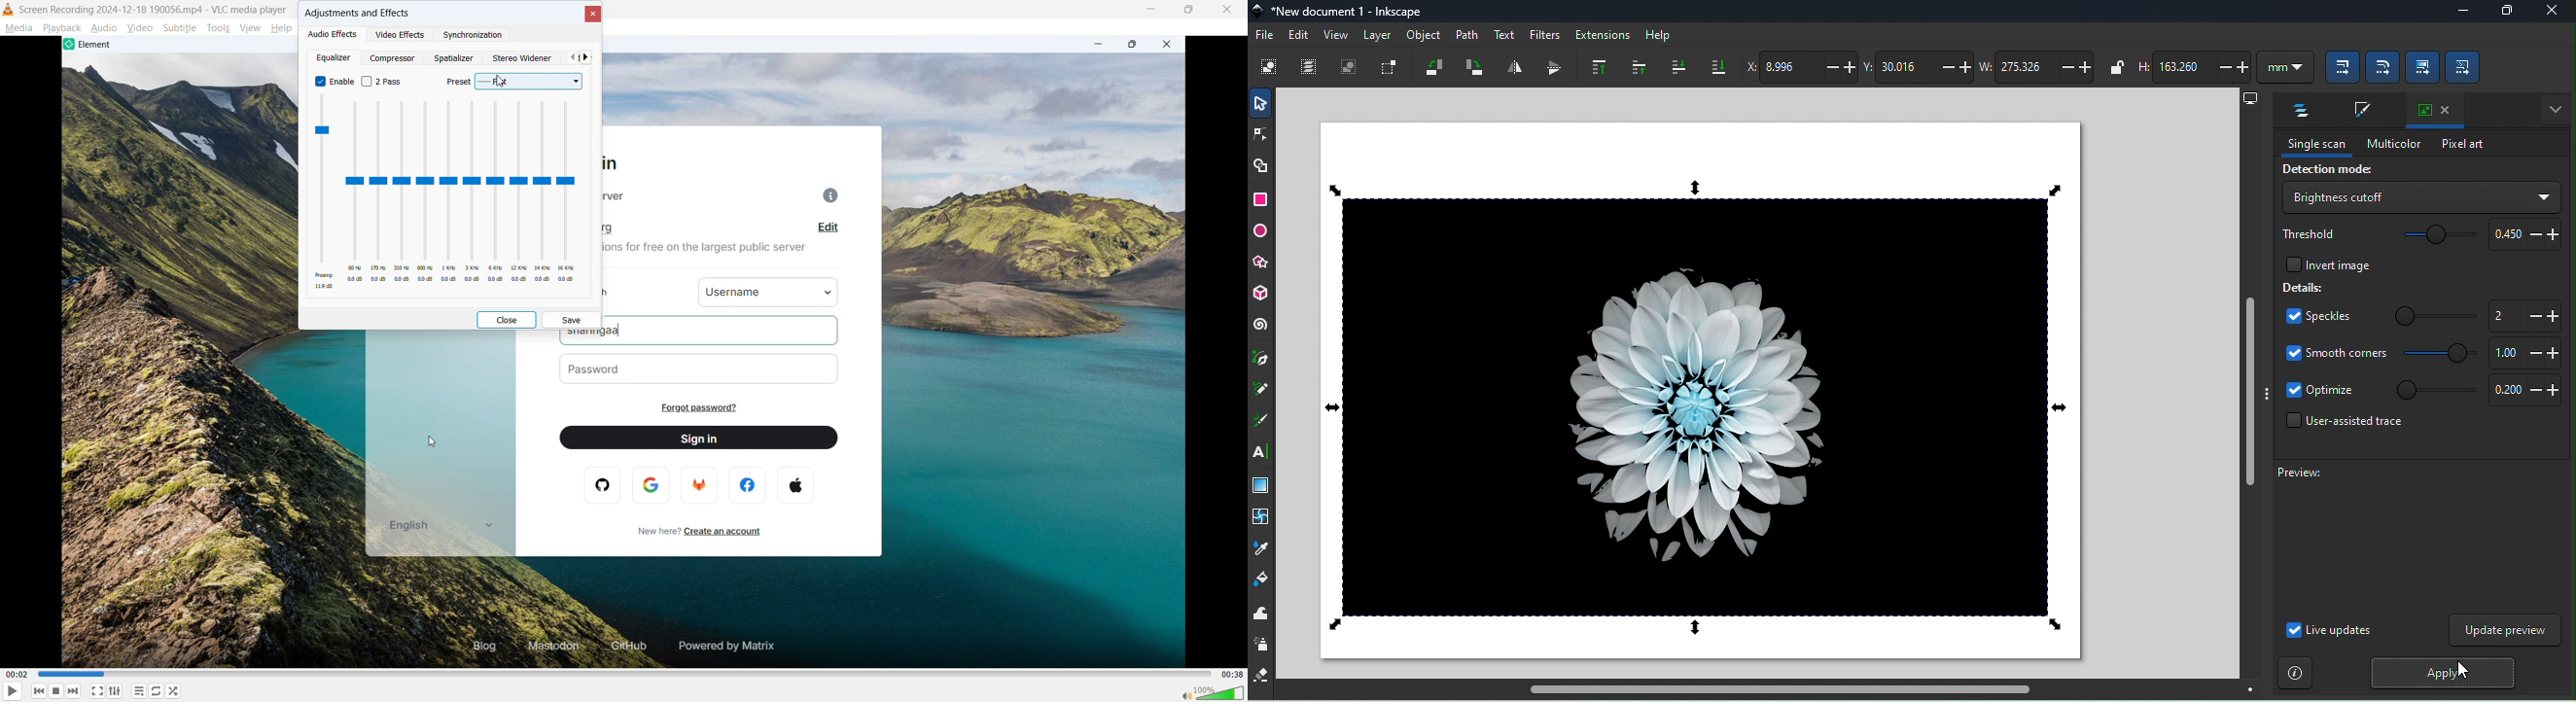 This screenshot has height=728, width=2576. I want to click on Speckles, so click(2317, 316).